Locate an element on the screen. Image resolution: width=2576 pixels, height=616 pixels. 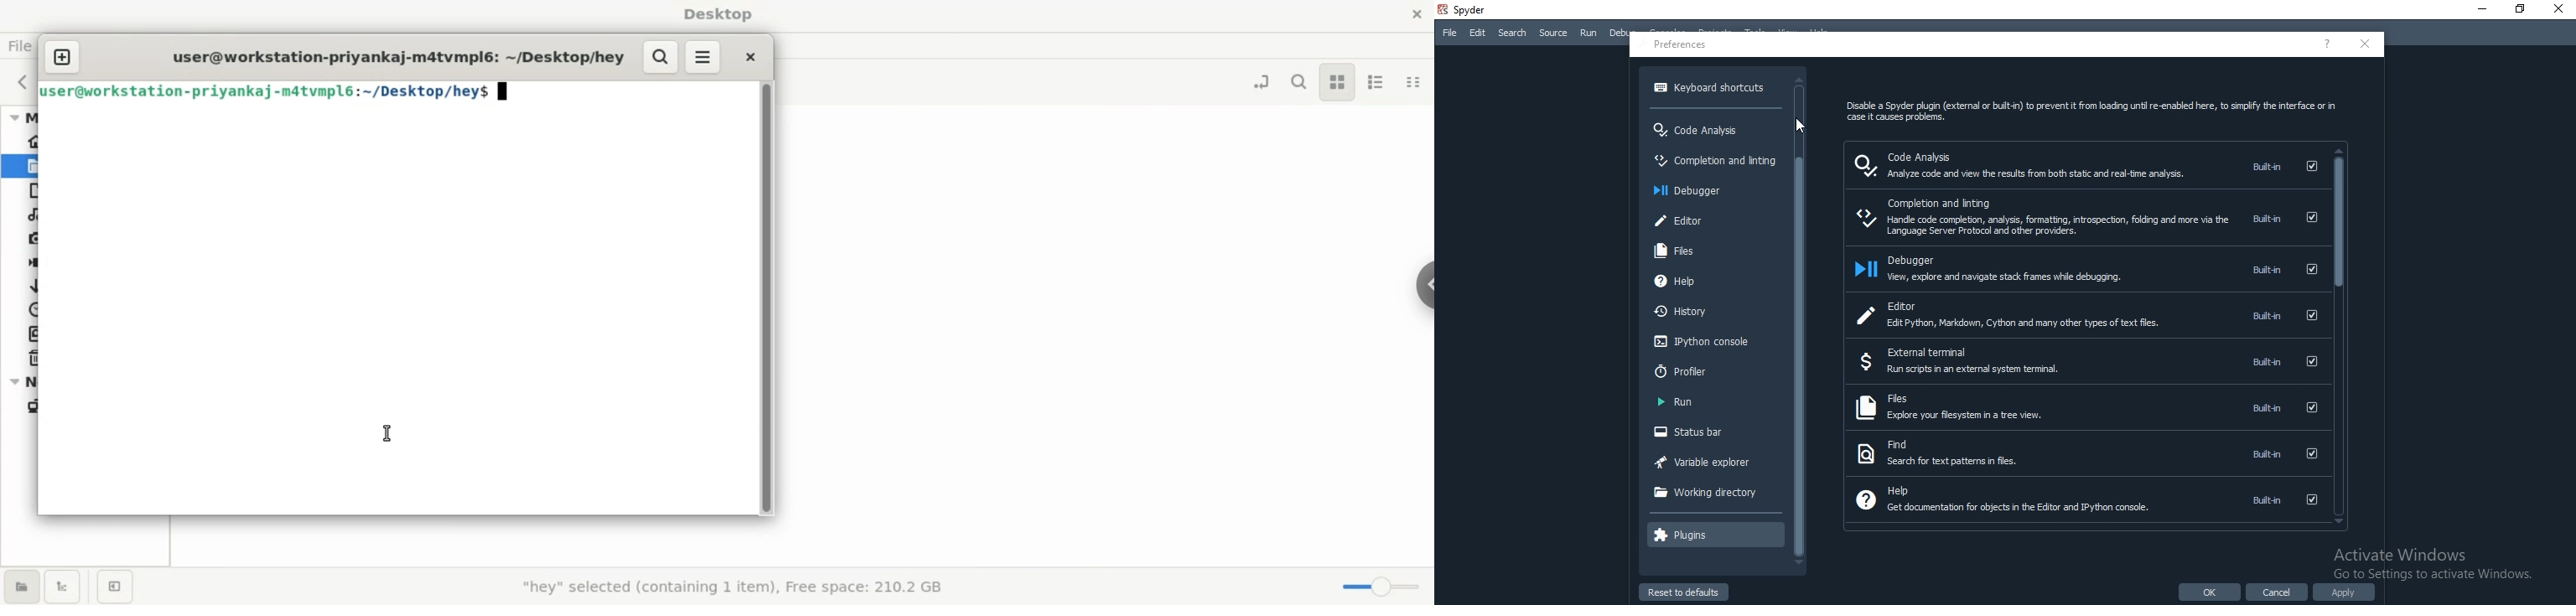
Debug is located at coordinates (1621, 33).